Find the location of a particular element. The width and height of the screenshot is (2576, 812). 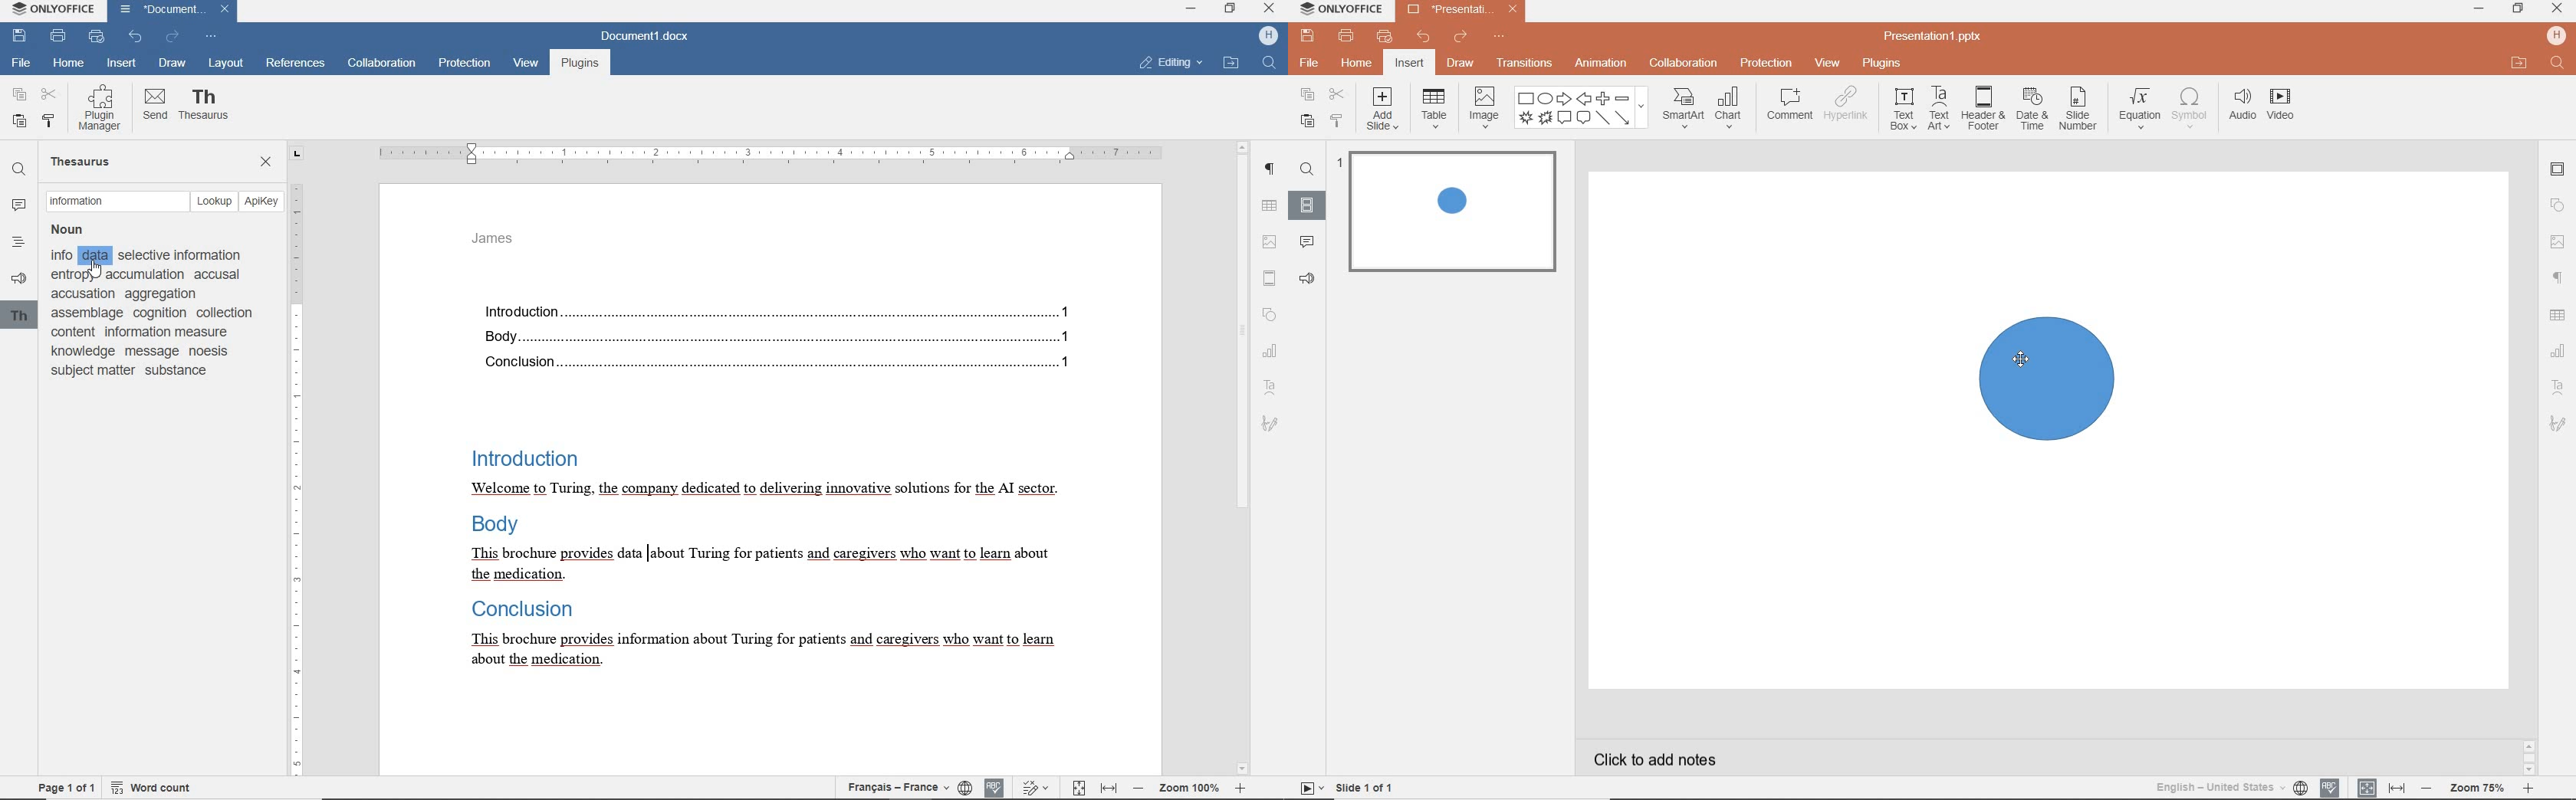

comment is located at coordinates (1789, 103).